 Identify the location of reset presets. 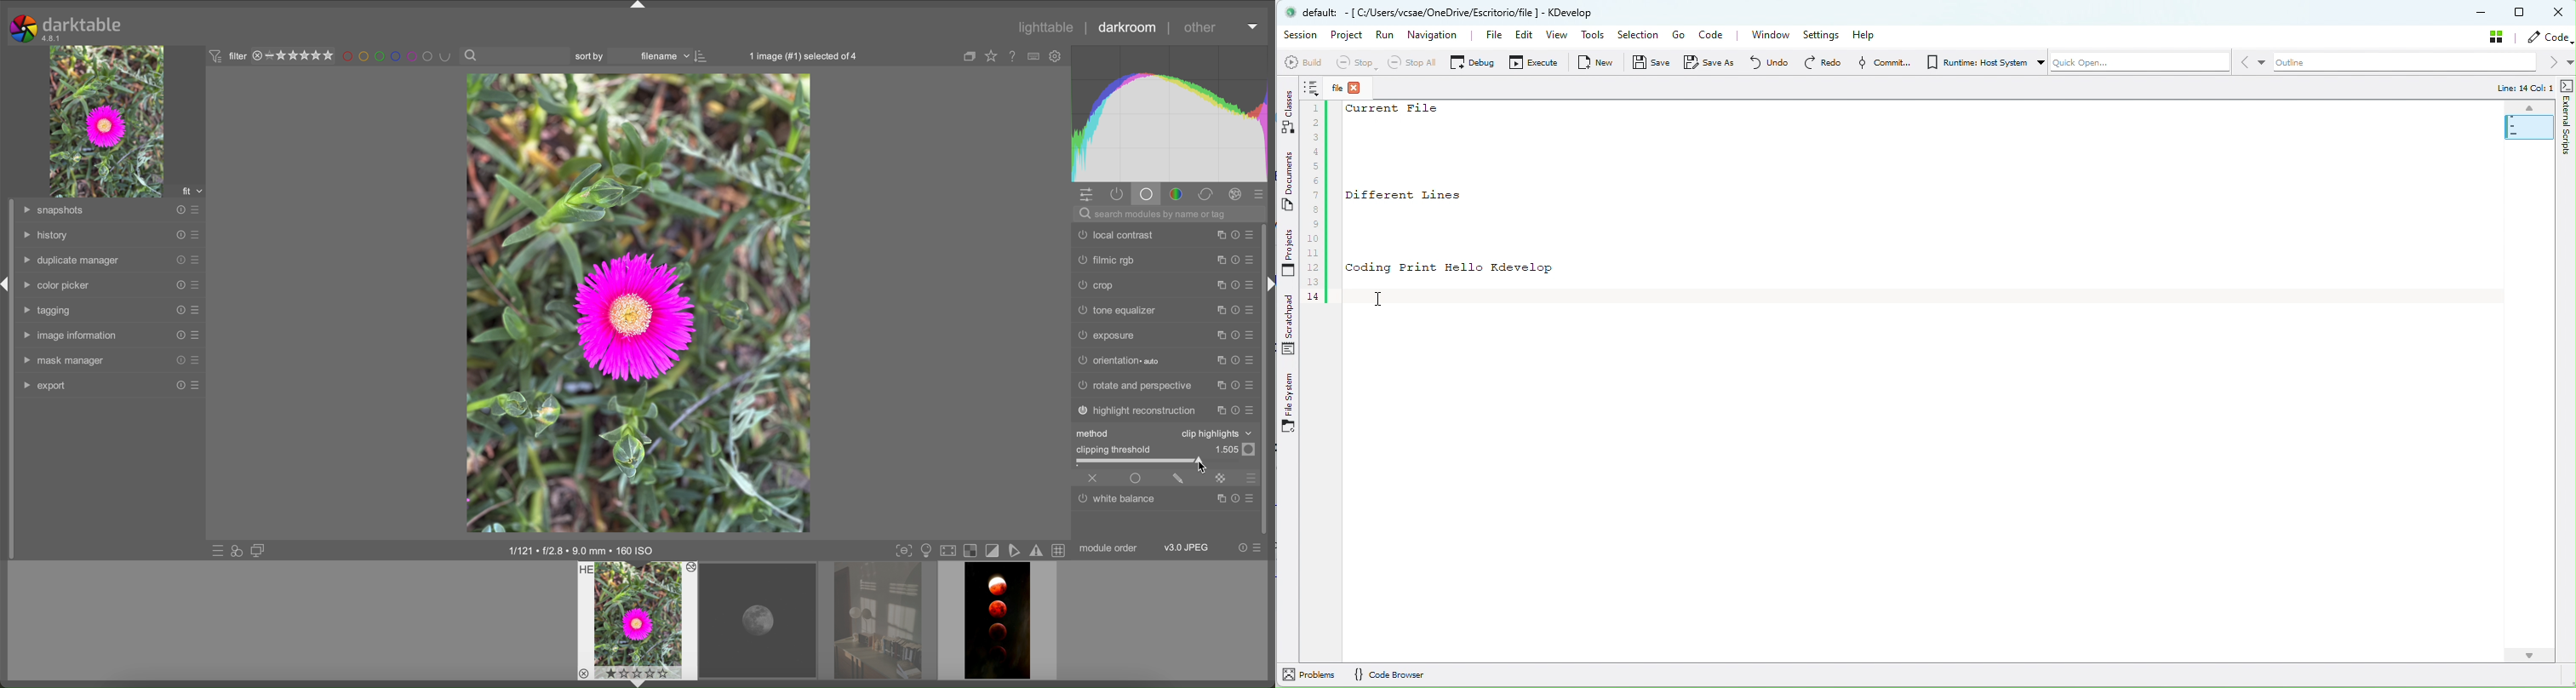
(1235, 284).